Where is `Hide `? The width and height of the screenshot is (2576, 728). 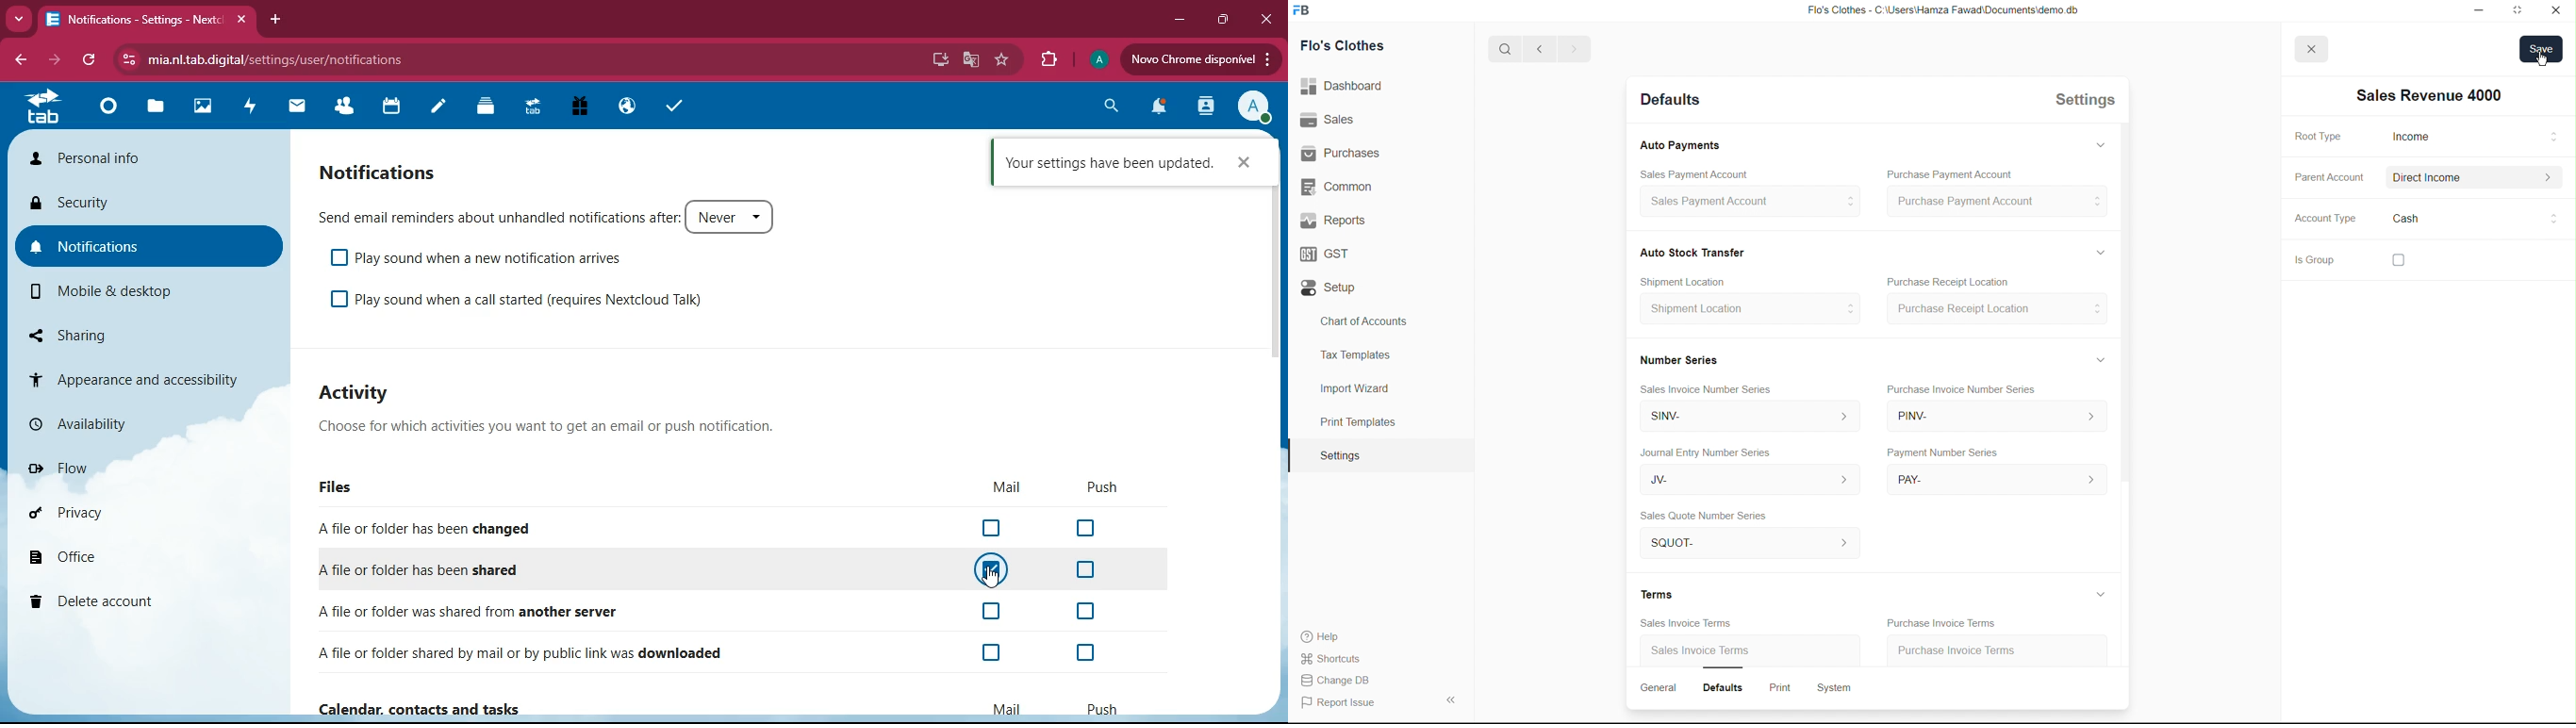
Hide  is located at coordinates (2099, 143).